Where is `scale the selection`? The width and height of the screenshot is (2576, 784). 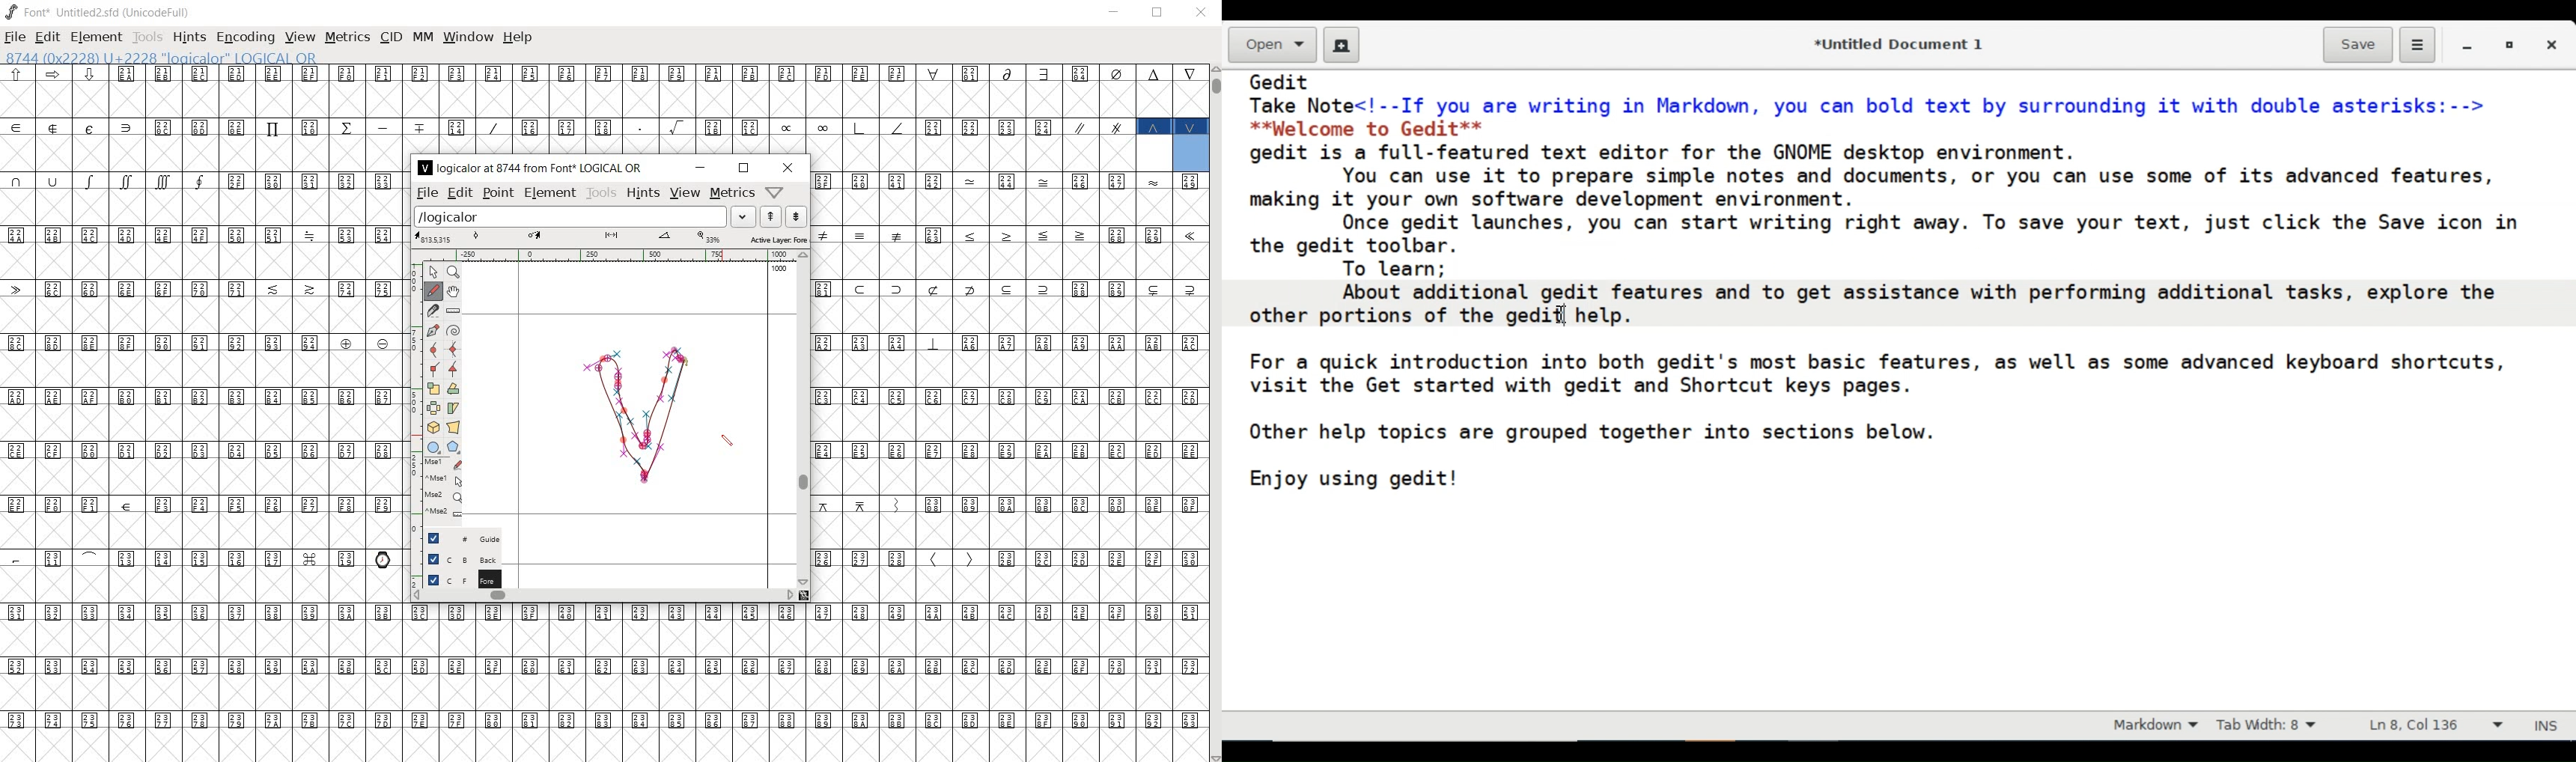
scale the selection is located at coordinates (433, 388).